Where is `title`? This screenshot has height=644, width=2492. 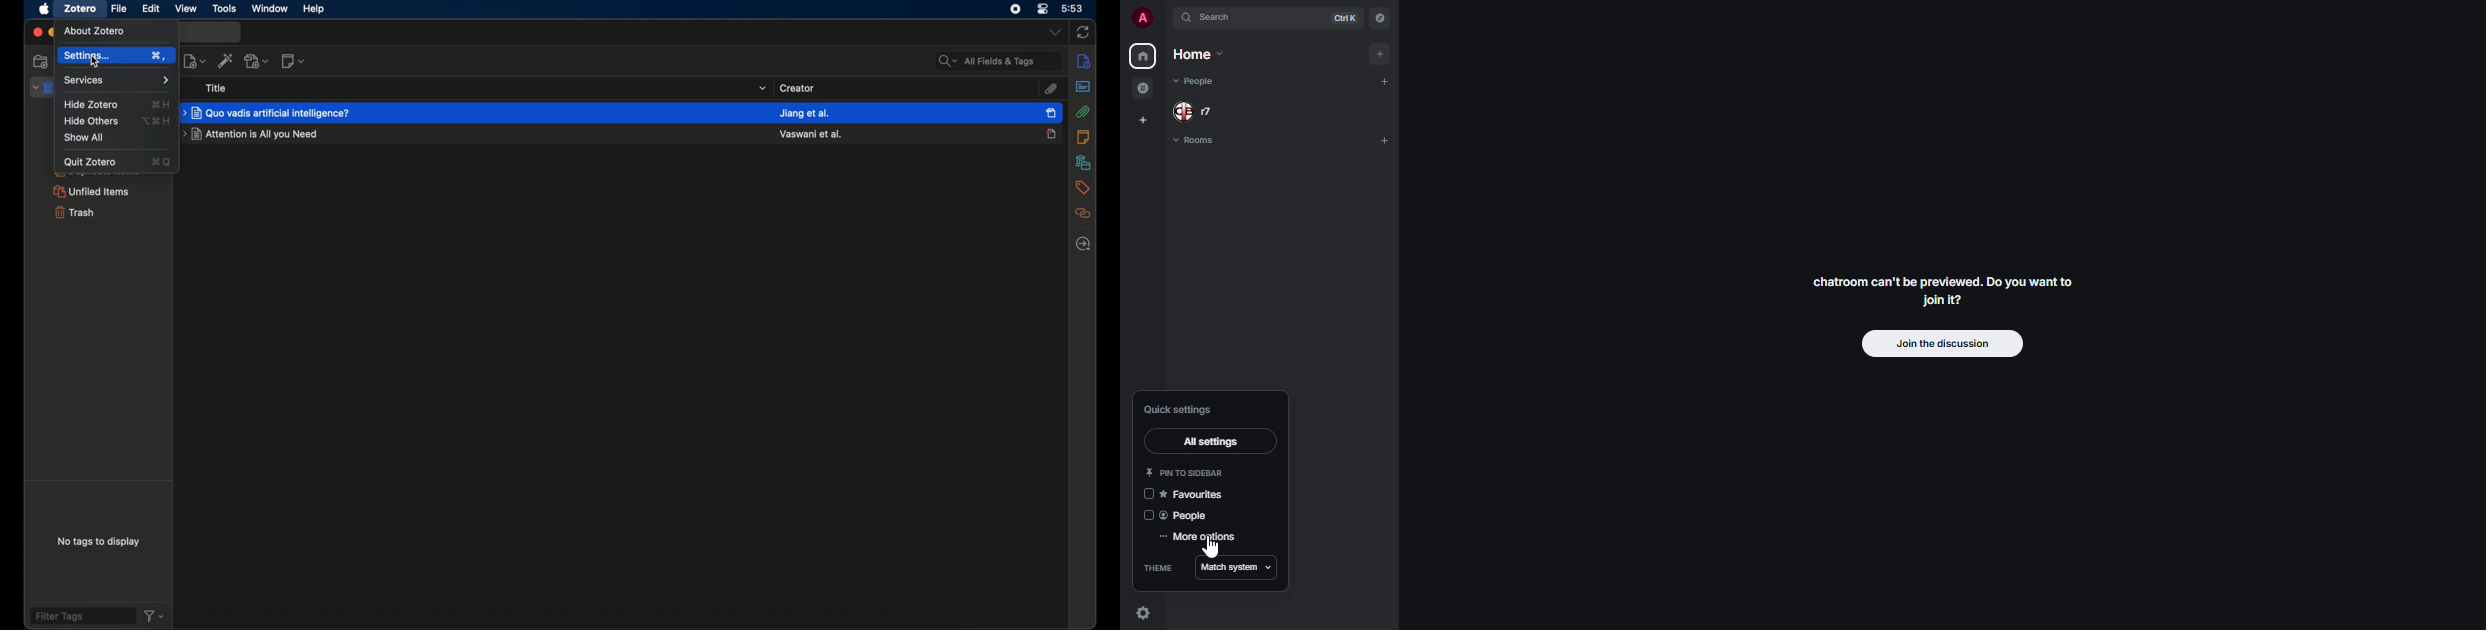
title is located at coordinates (218, 88).